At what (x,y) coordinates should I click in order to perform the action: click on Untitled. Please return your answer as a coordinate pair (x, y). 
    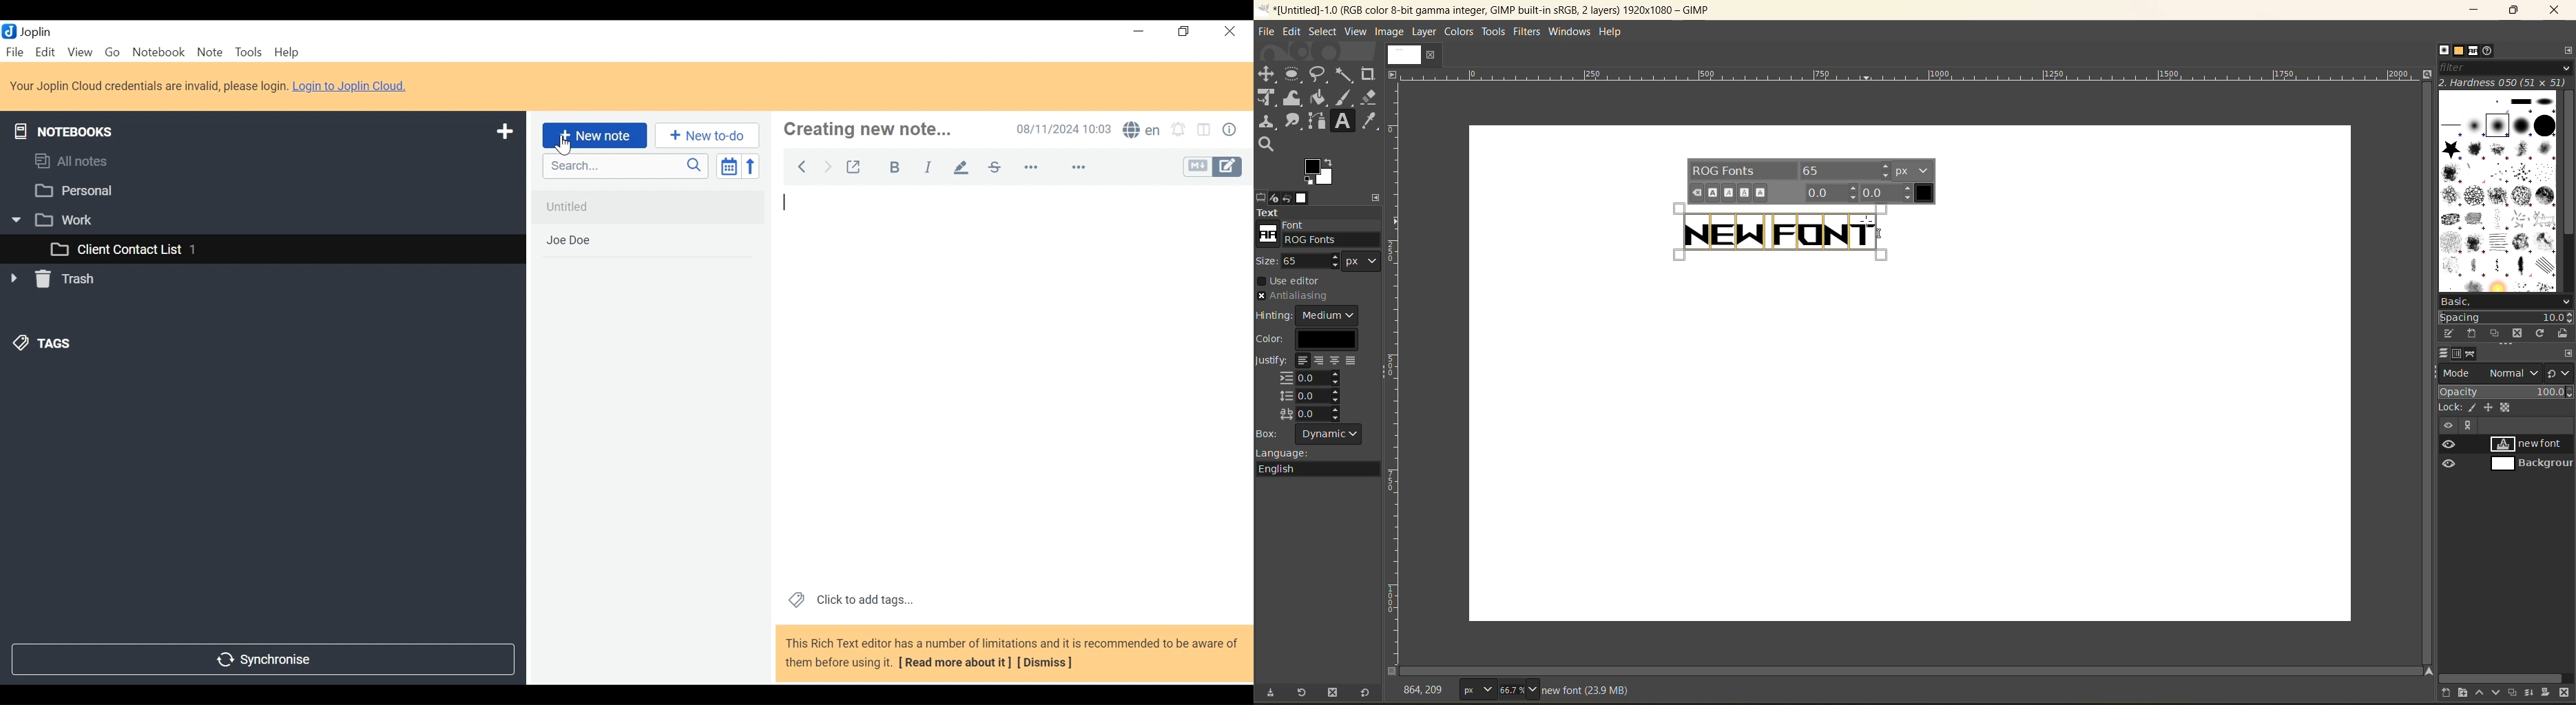
    Looking at the image, I should click on (647, 206).